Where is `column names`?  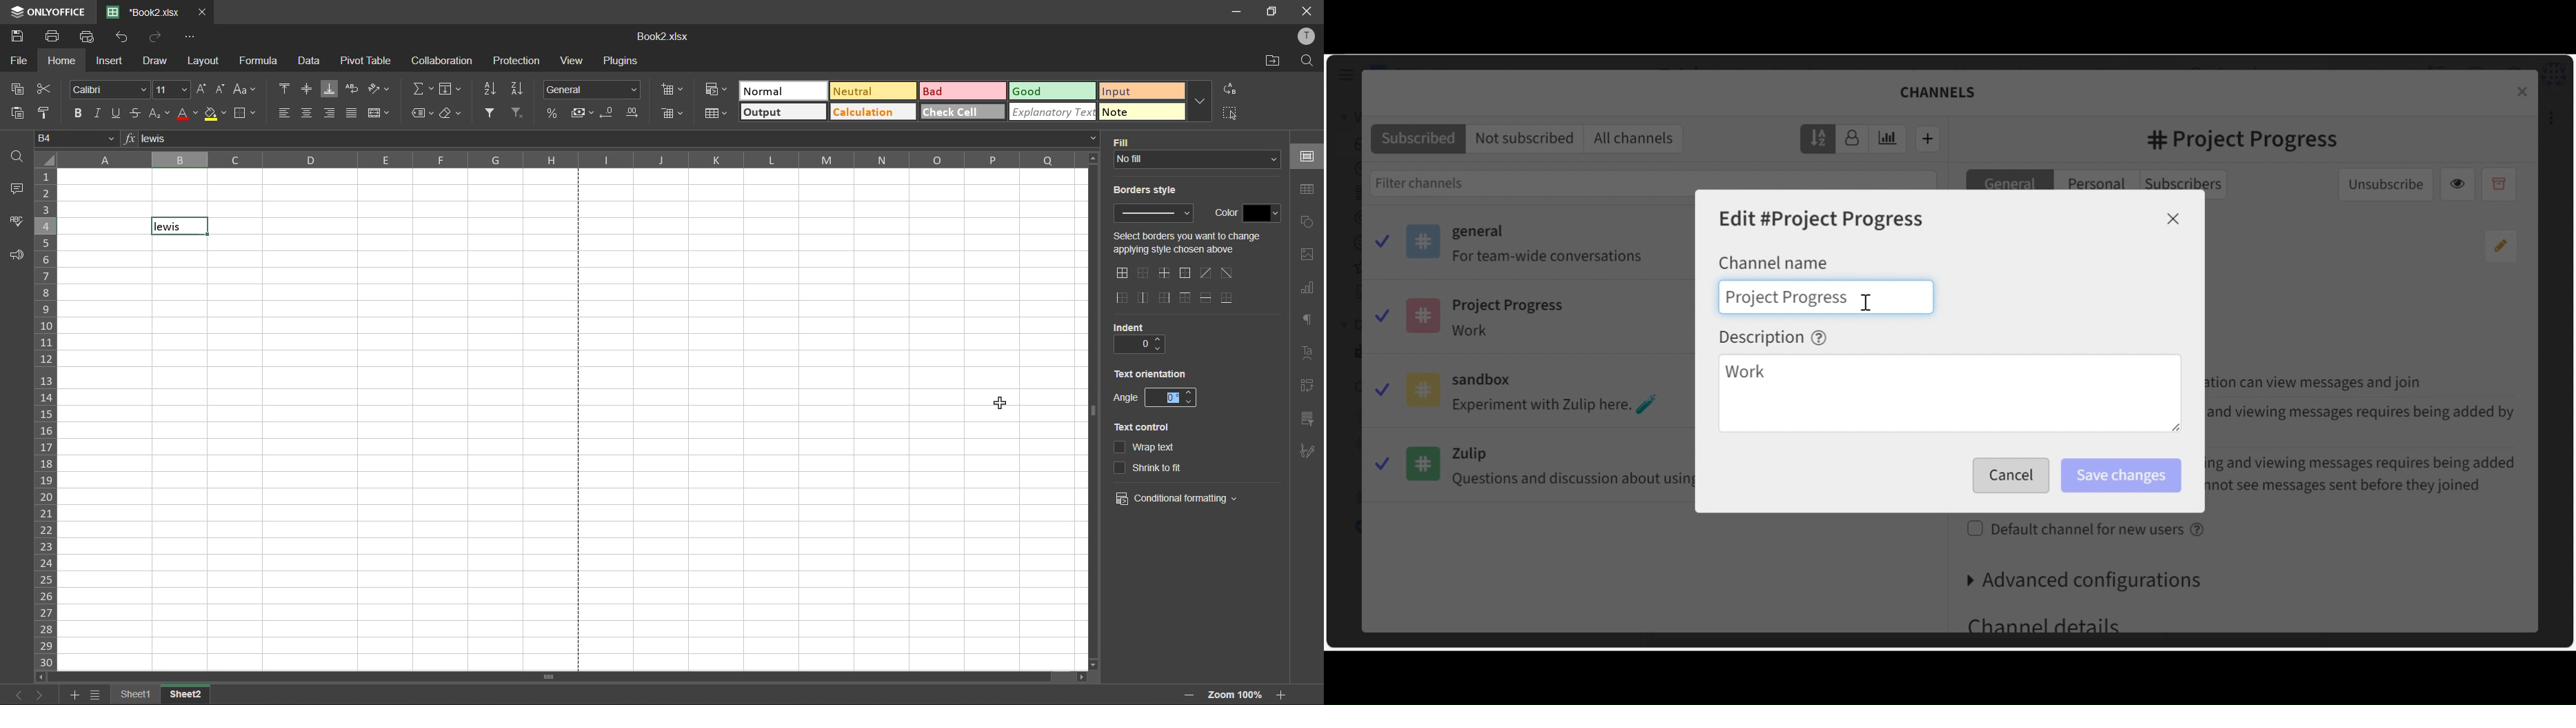 column names is located at coordinates (571, 159).